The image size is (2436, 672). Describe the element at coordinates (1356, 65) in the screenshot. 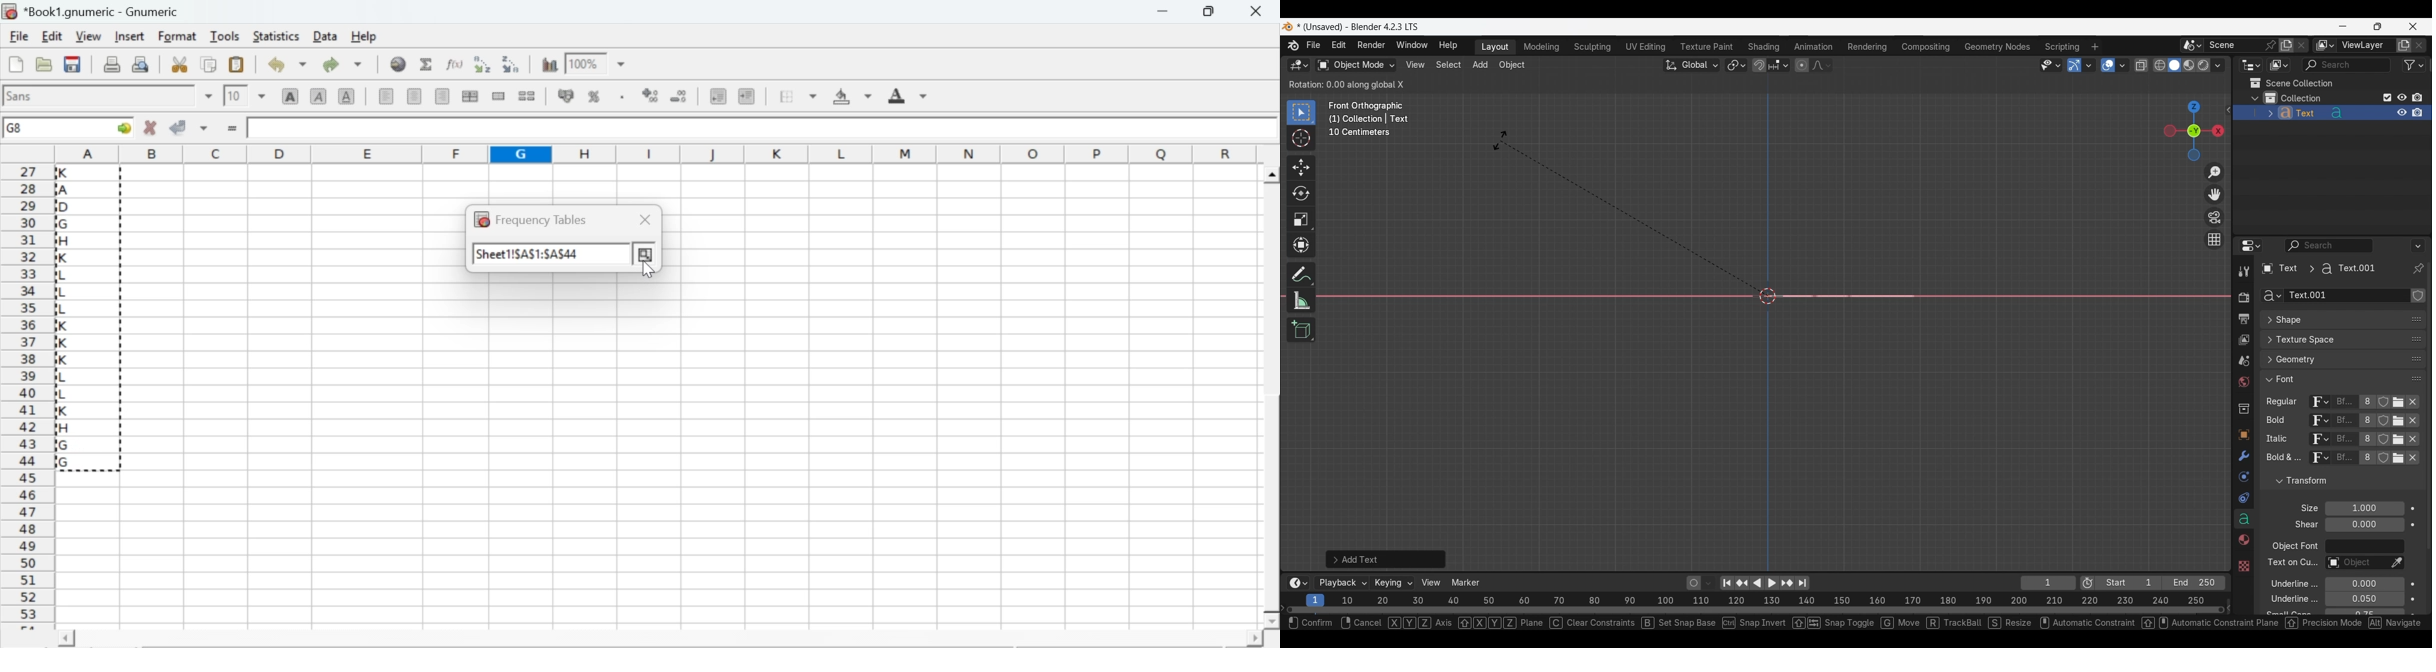

I see `Sets the object interaction mode` at that location.